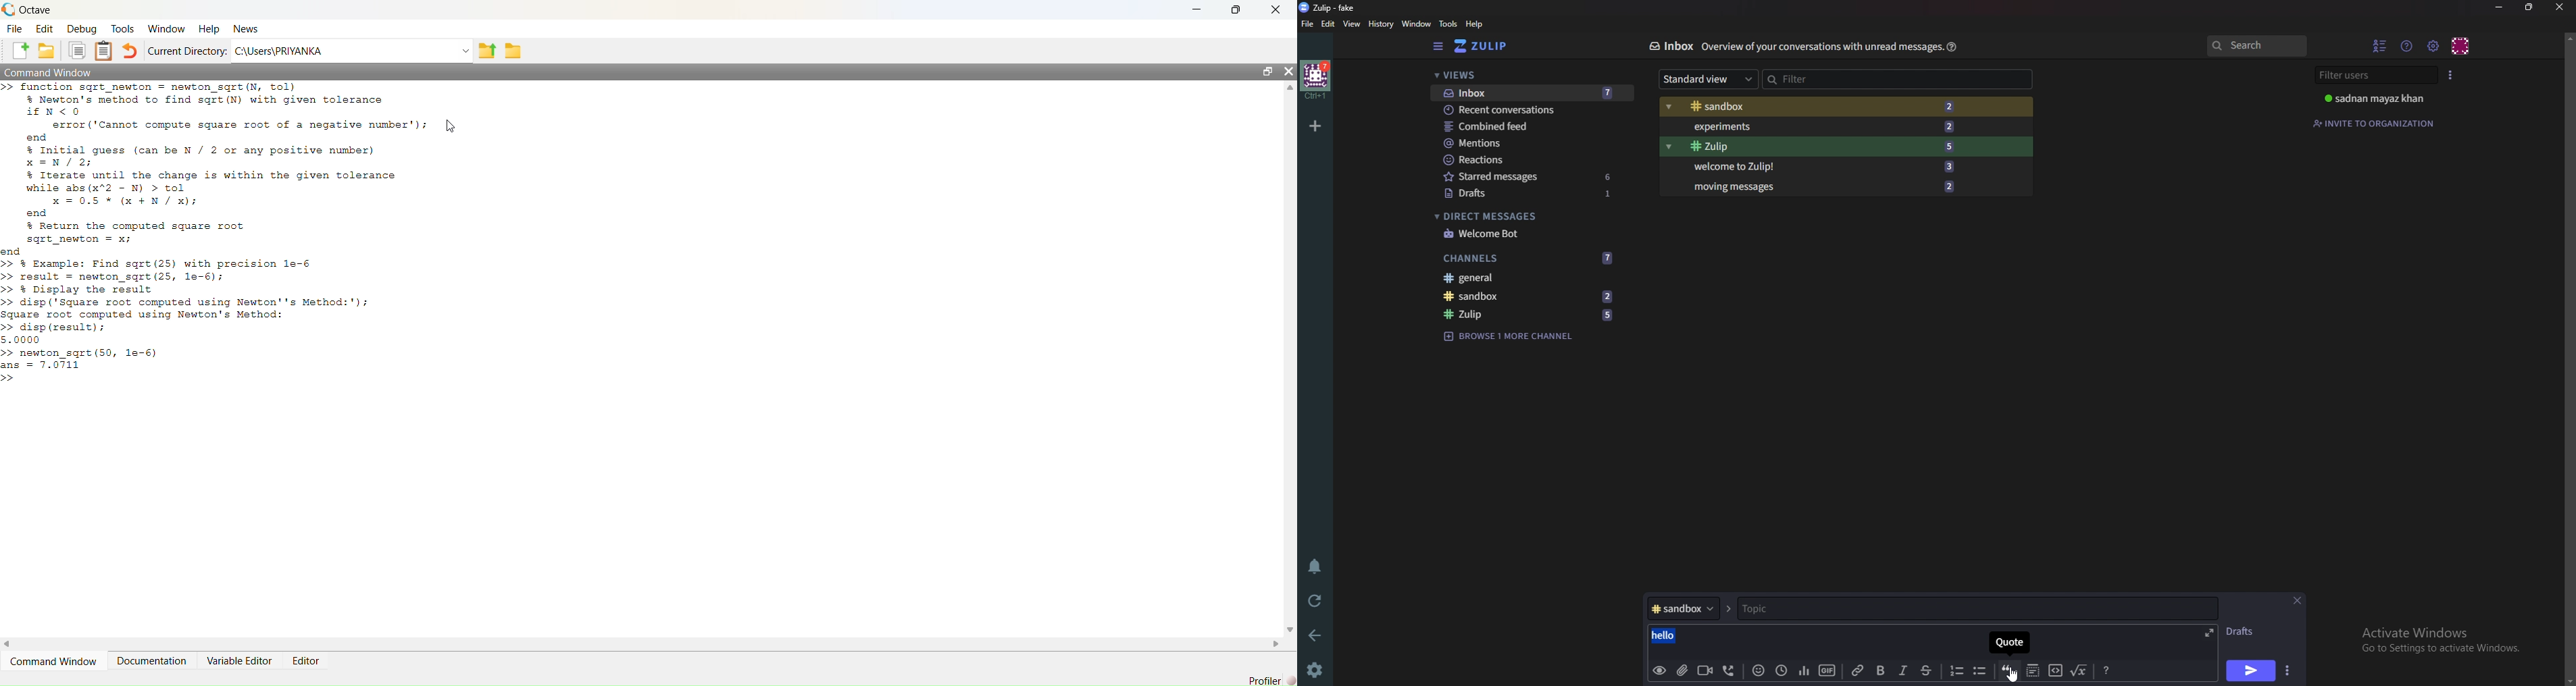  I want to click on message Formatting, so click(2110, 669).